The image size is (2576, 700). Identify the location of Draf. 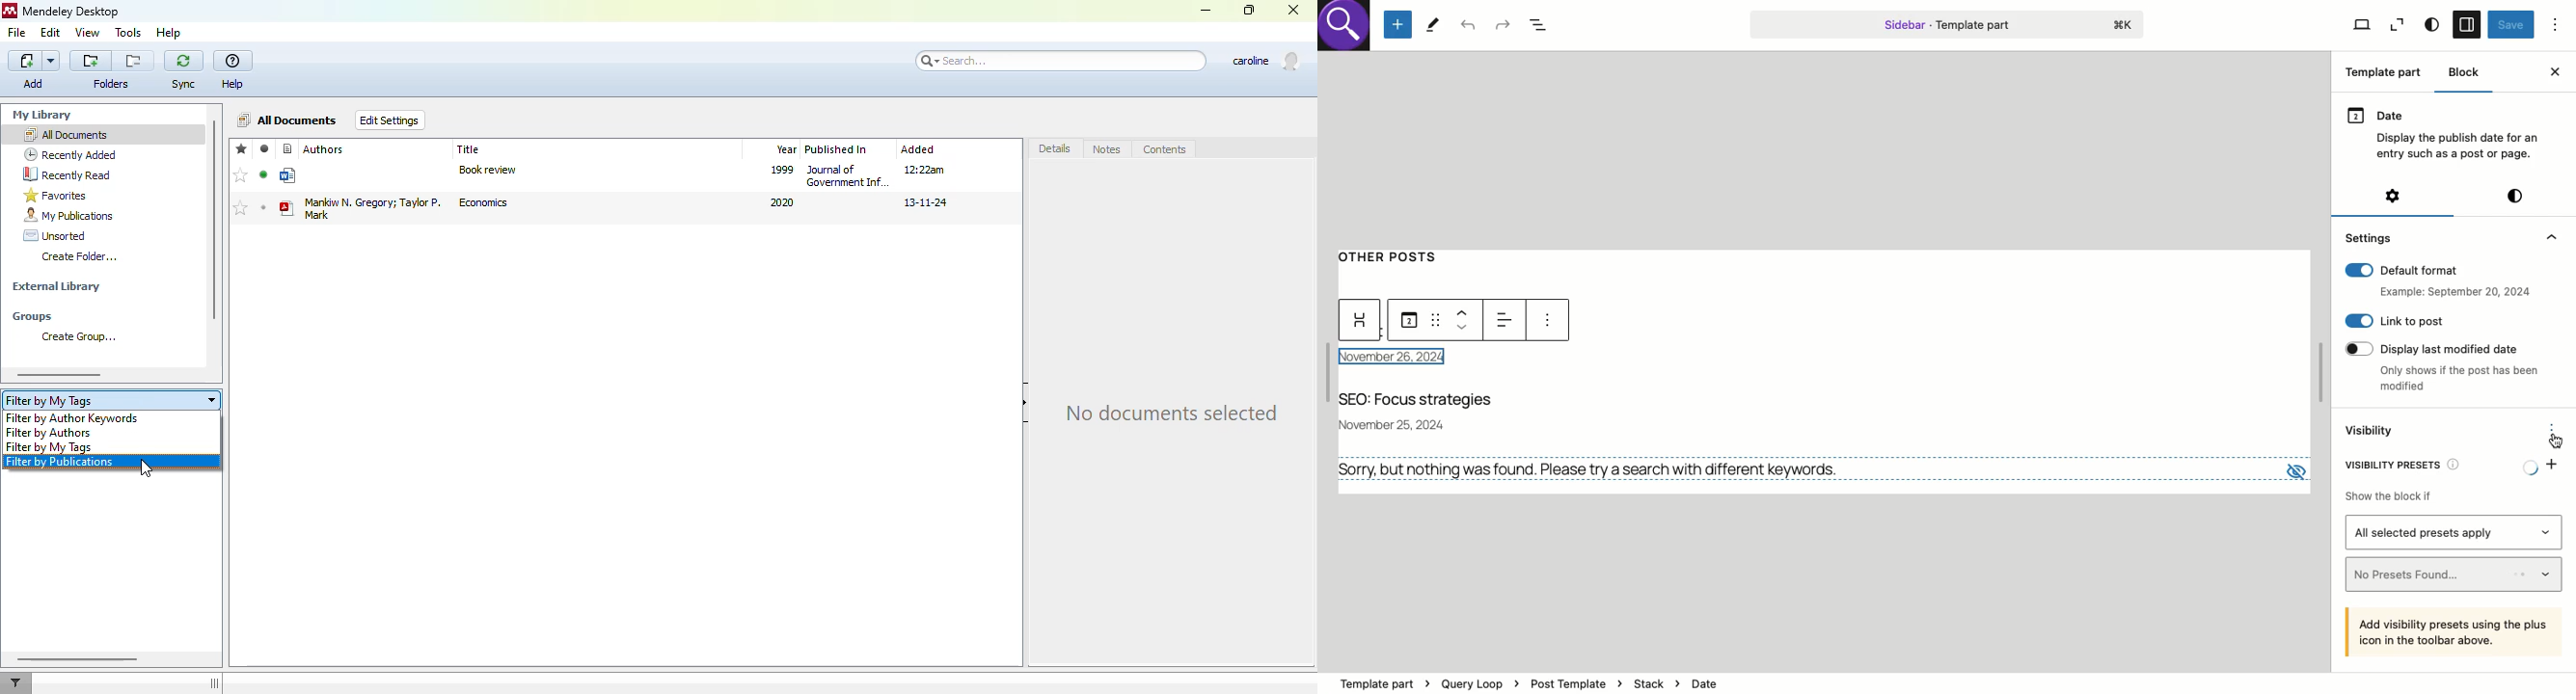
(1434, 318).